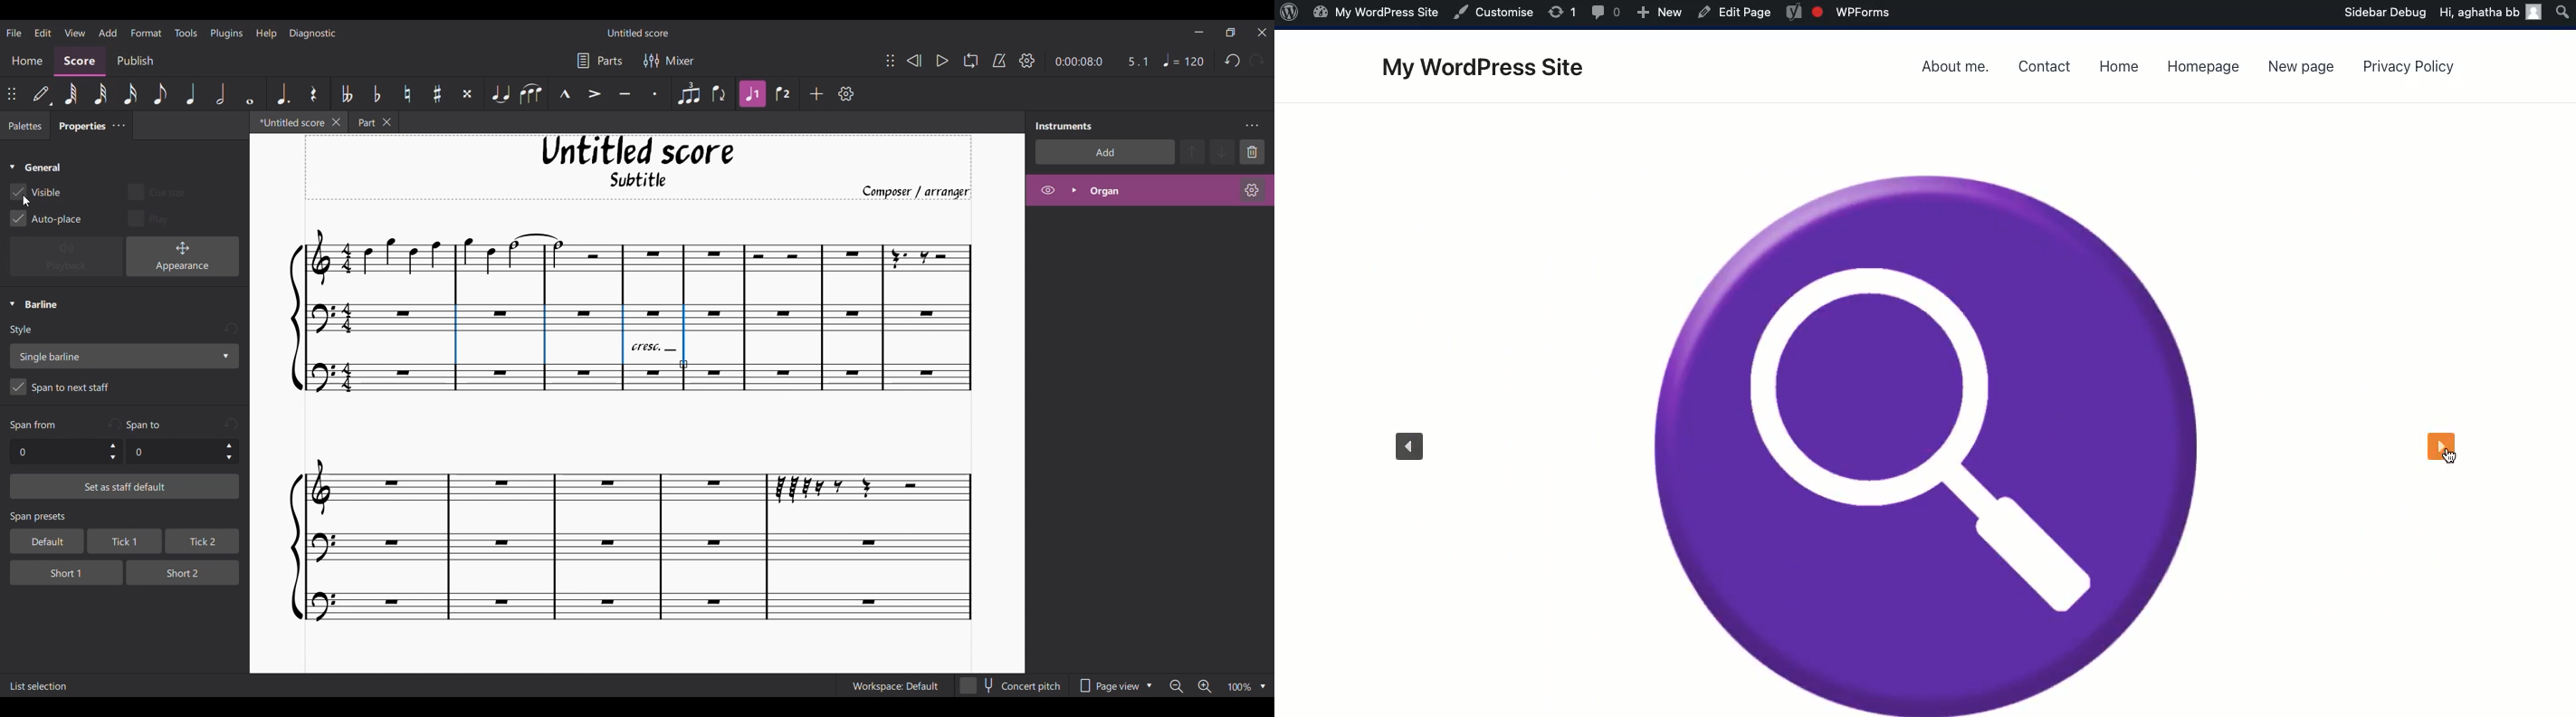 The height and width of the screenshot is (728, 2576). What do you see at coordinates (376, 94) in the screenshot?
I see `Toggle flat` at bounding box center [376, 94].